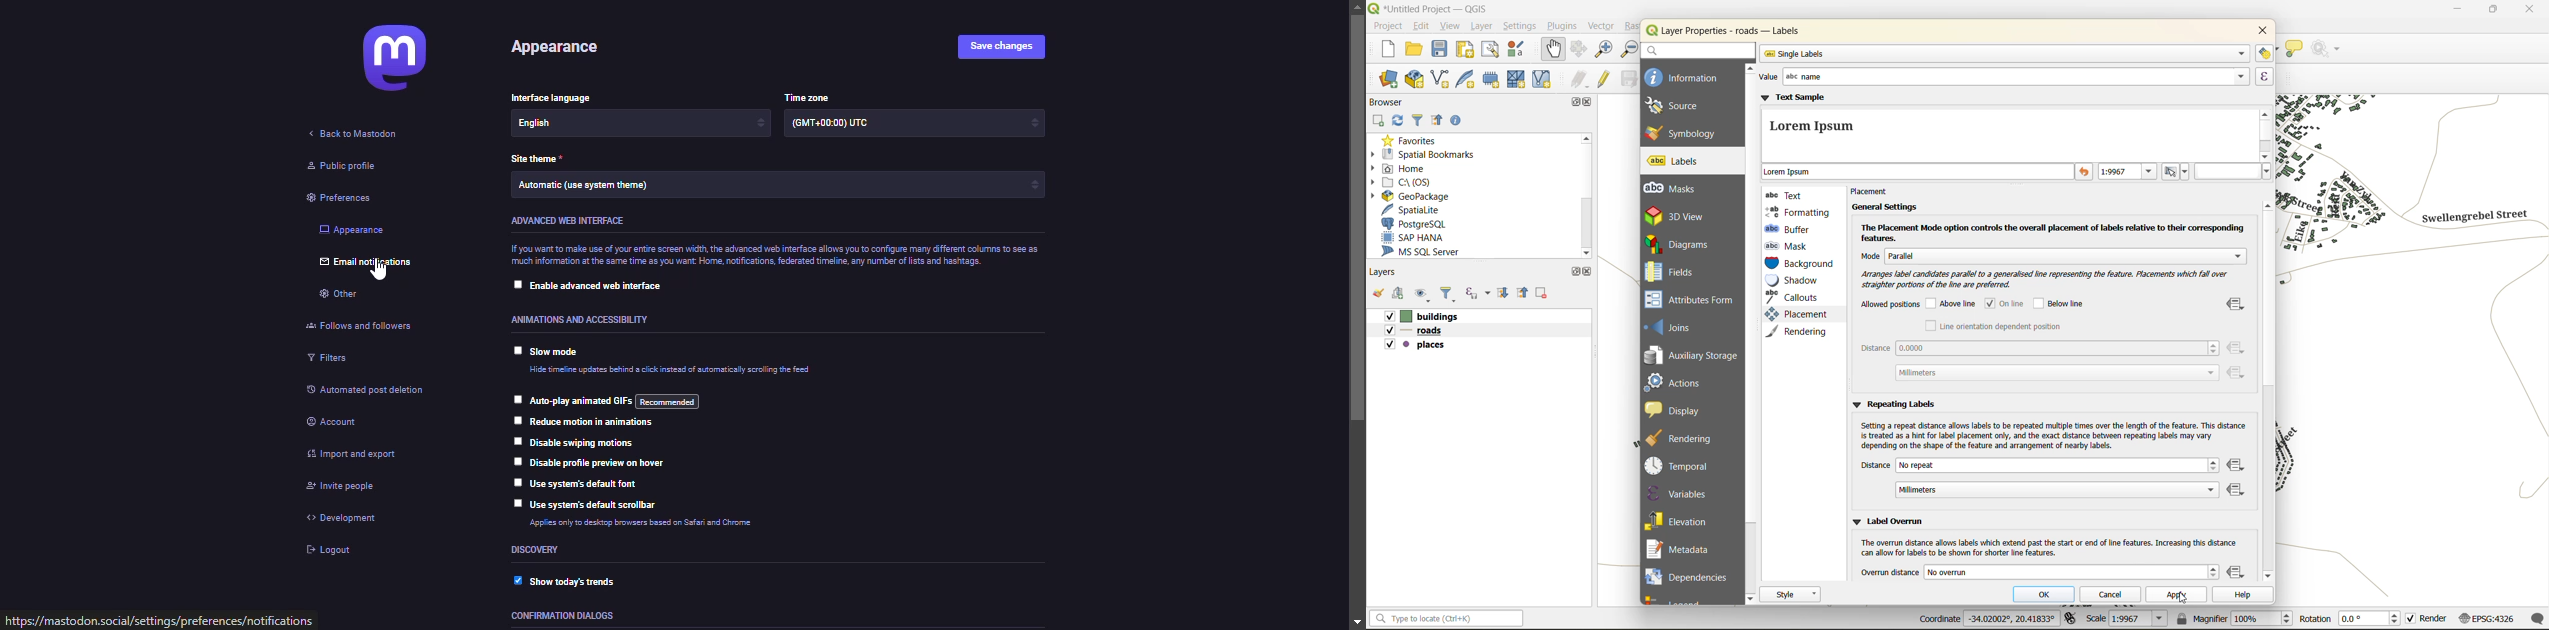 The width and height of the screenshot is (2576, 644). I want to click on click to select, so click(515, 420).